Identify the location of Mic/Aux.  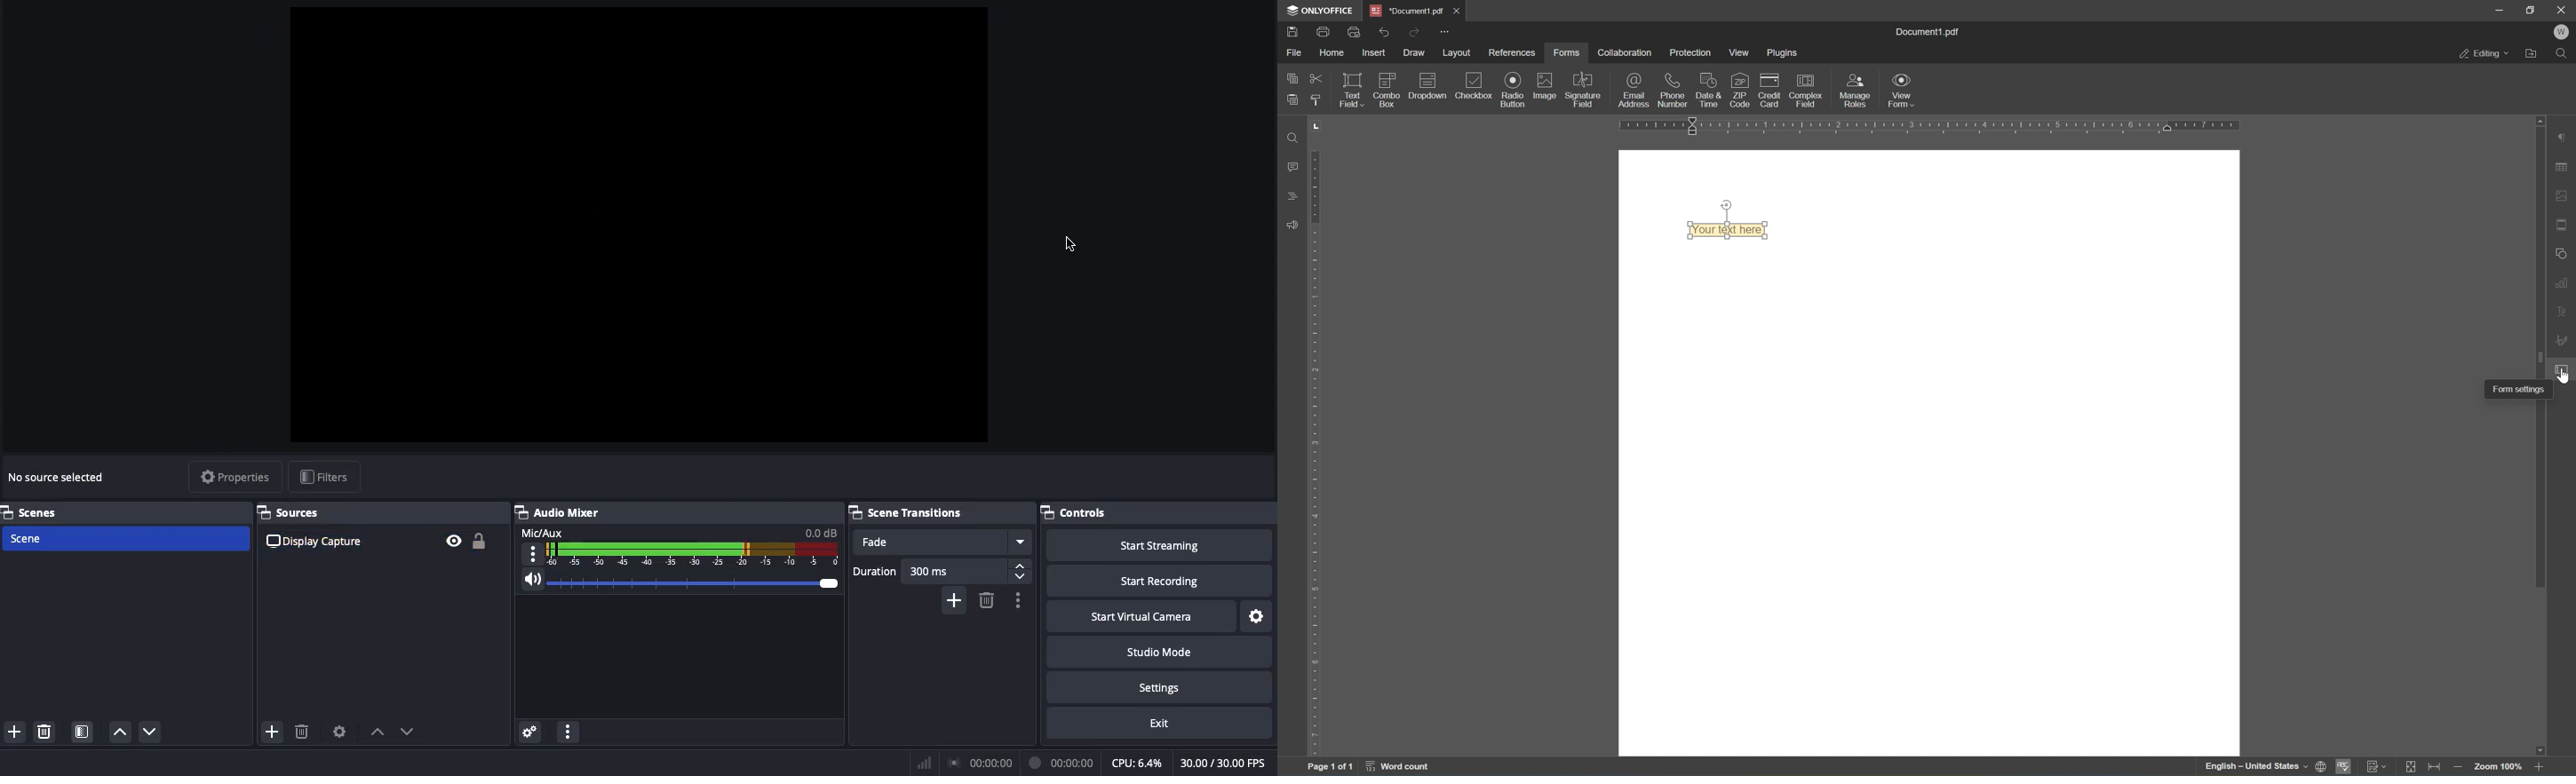
(677, 545).